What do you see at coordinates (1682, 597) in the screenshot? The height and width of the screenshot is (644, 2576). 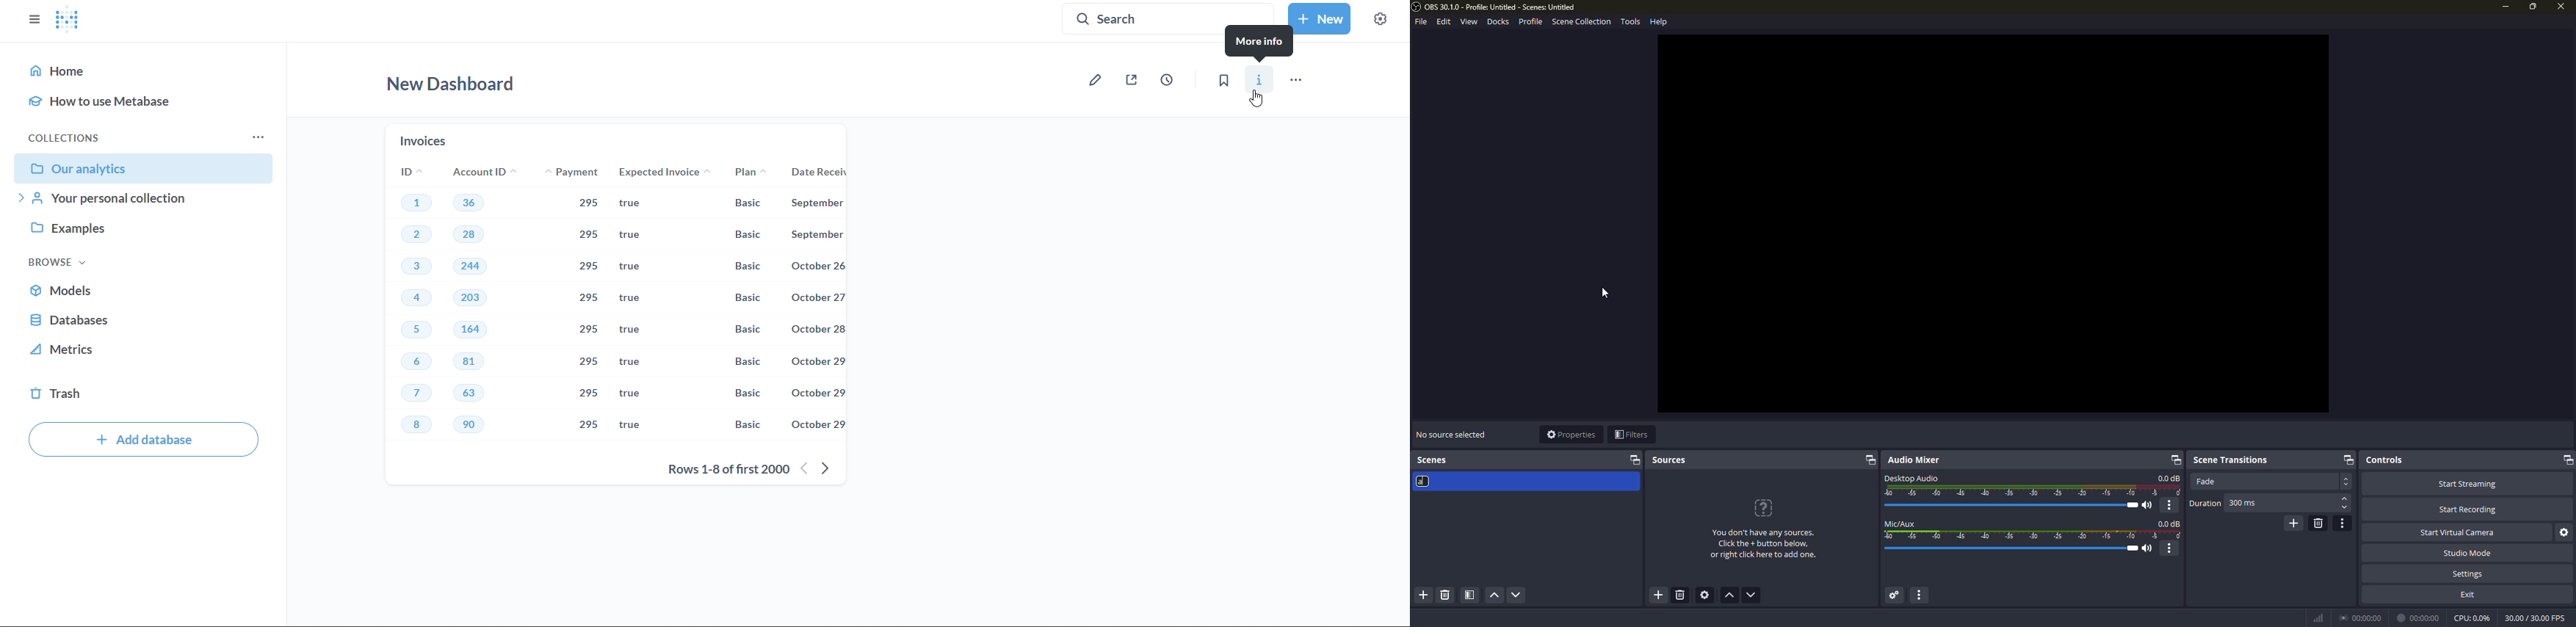 I see `remove selected source` at bounding box center [1682, 597].